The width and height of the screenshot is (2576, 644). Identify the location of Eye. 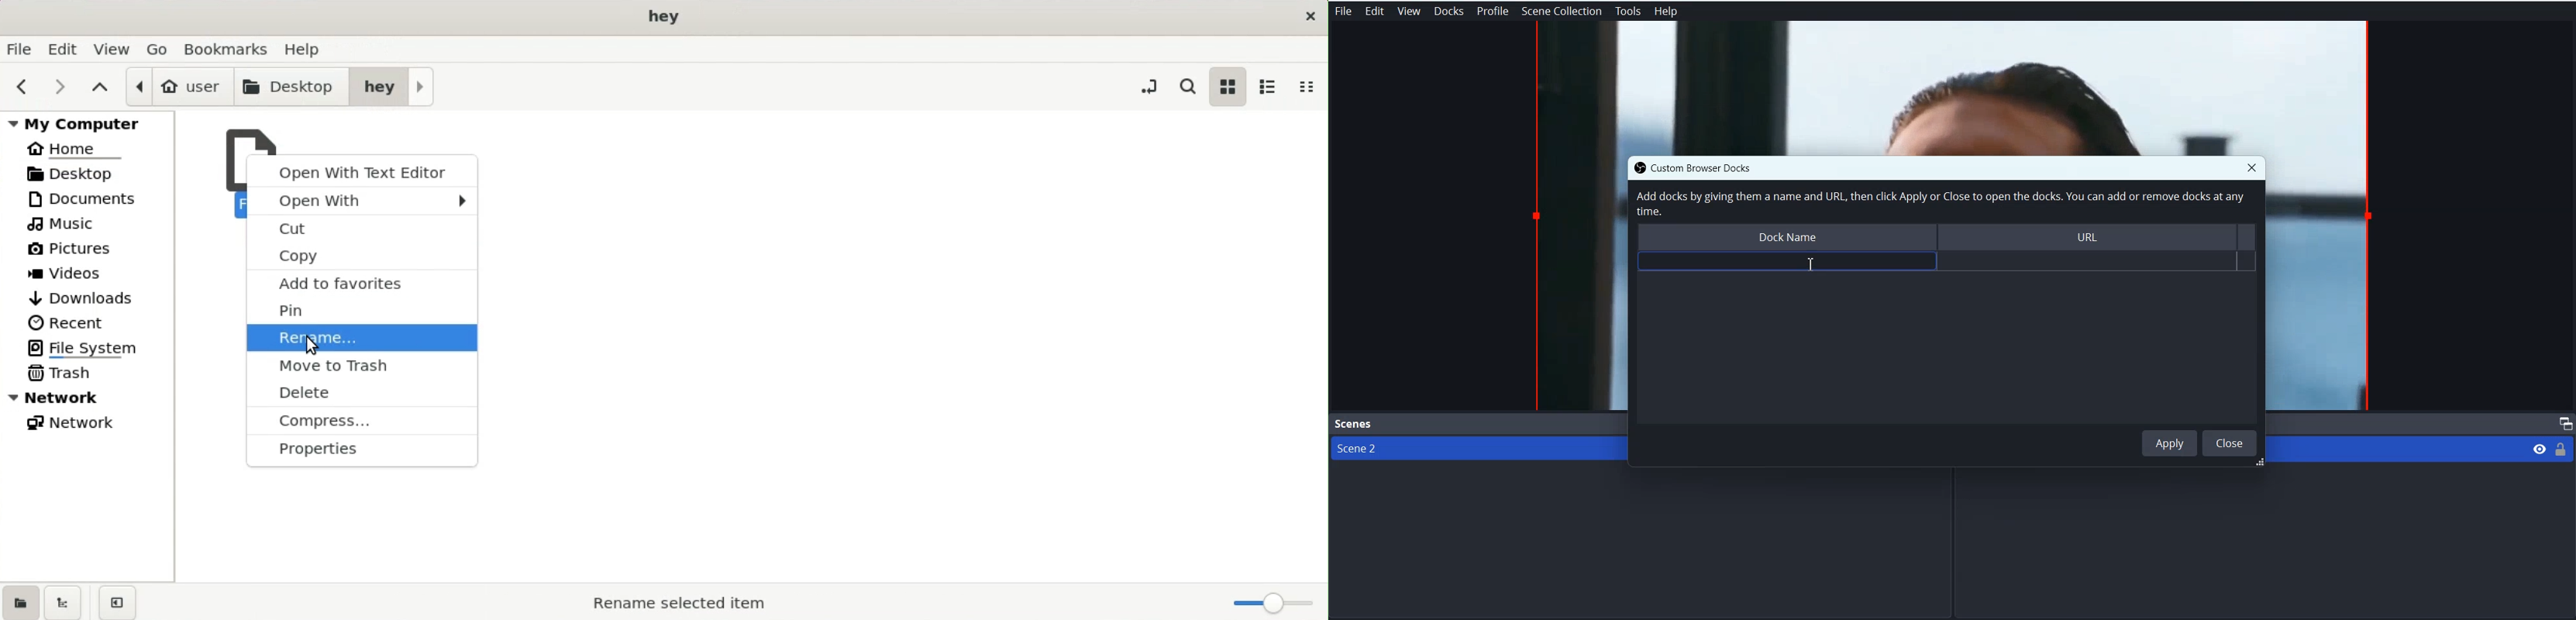
(2540, 448).